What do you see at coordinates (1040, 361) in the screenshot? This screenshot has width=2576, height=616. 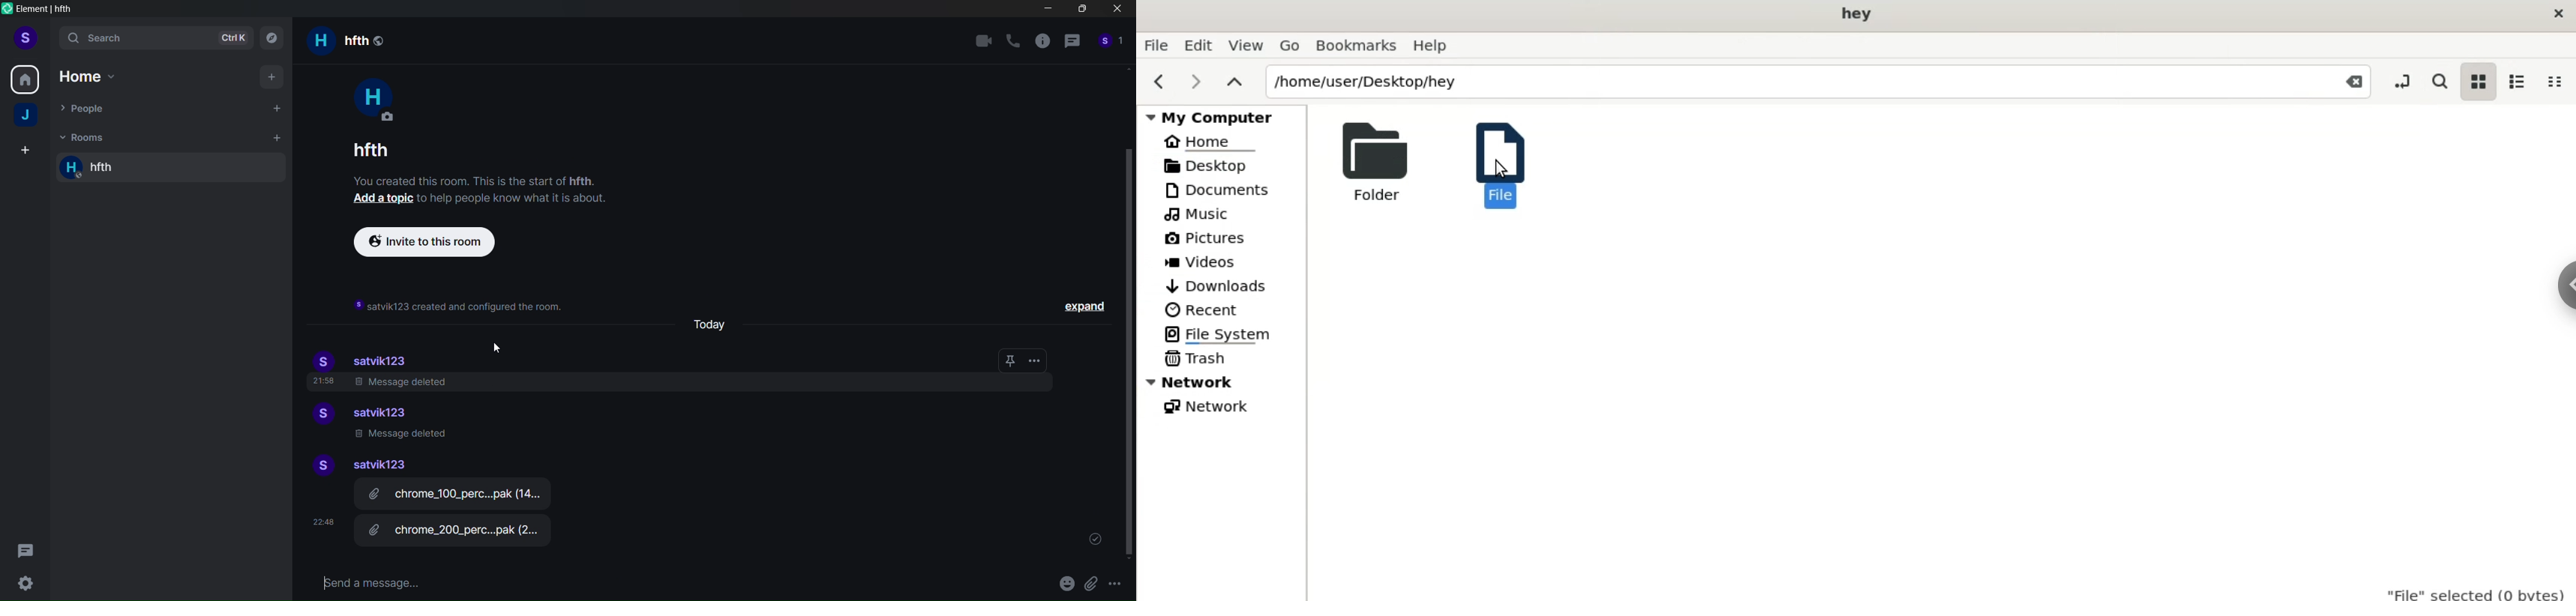 I see `more` at bounding box center [1040, 361].